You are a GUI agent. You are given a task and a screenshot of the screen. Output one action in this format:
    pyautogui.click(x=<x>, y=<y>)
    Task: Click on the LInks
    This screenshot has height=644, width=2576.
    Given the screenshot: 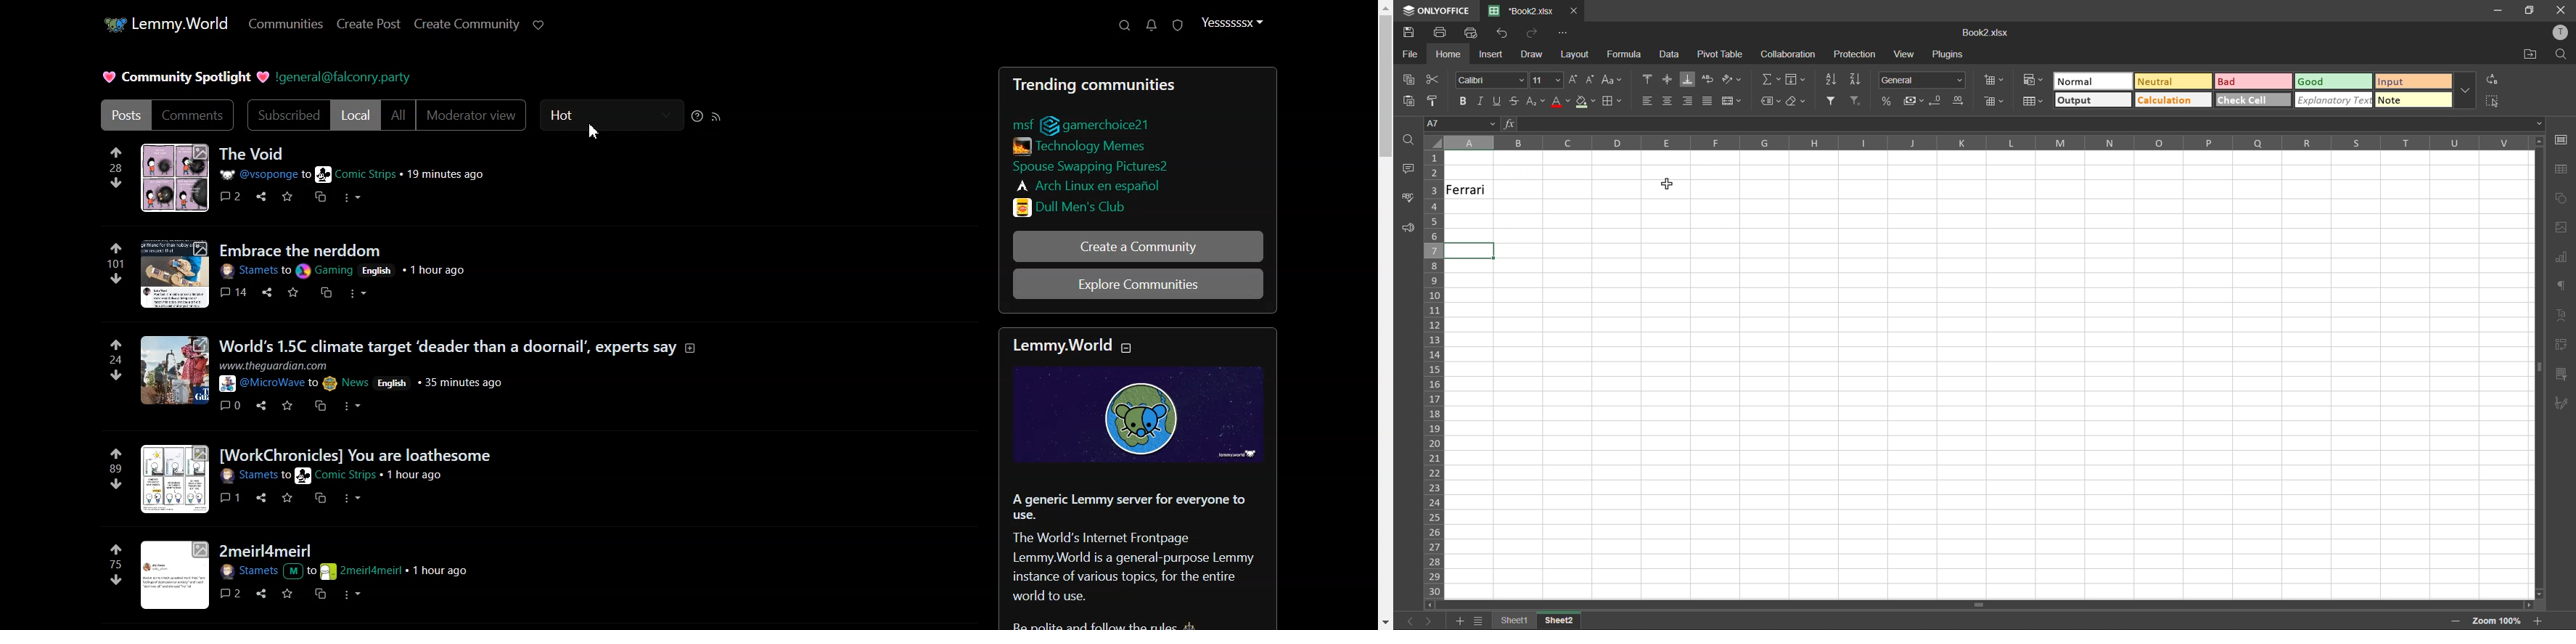 What is the action you would take?
    pyautogui.click(x=1033, y=125)
    